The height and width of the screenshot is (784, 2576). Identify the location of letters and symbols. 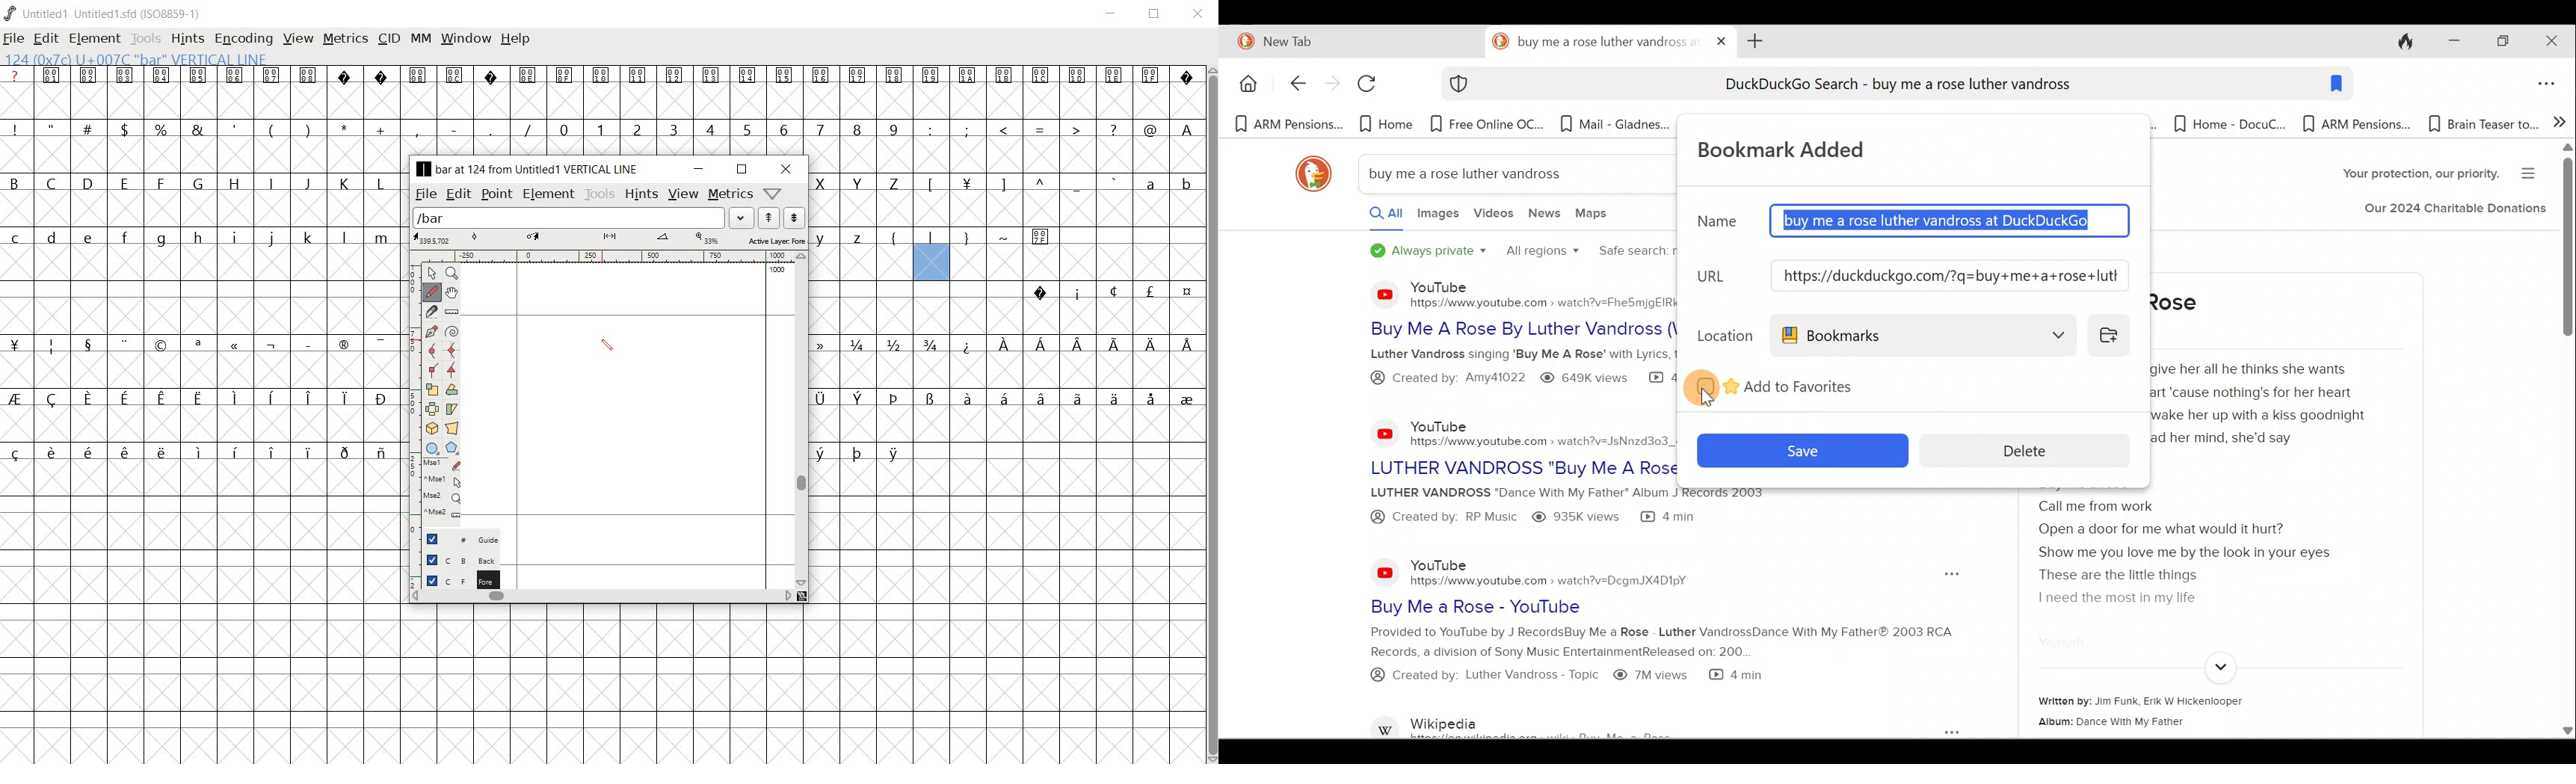
(200, 182).